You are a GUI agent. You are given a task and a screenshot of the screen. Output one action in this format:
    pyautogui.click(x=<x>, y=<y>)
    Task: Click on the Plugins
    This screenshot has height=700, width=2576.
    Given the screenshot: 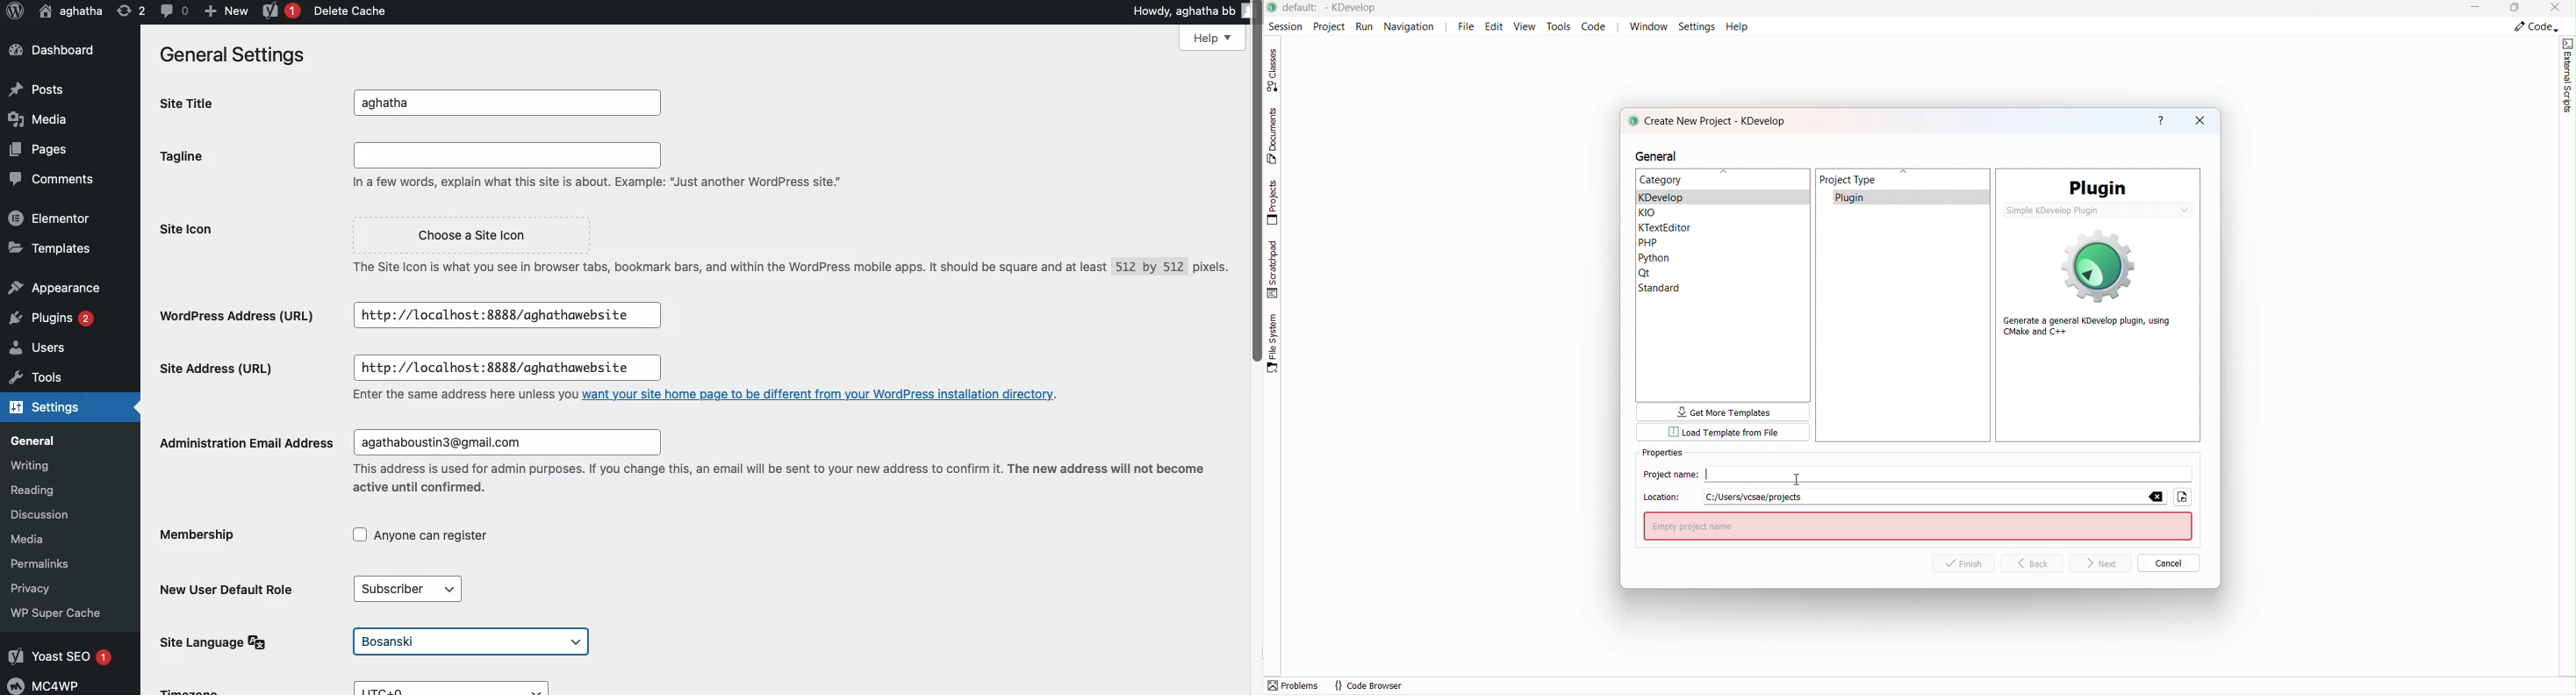 What is the action you would take?
    pyautogui.click(x=55, y=319)
    